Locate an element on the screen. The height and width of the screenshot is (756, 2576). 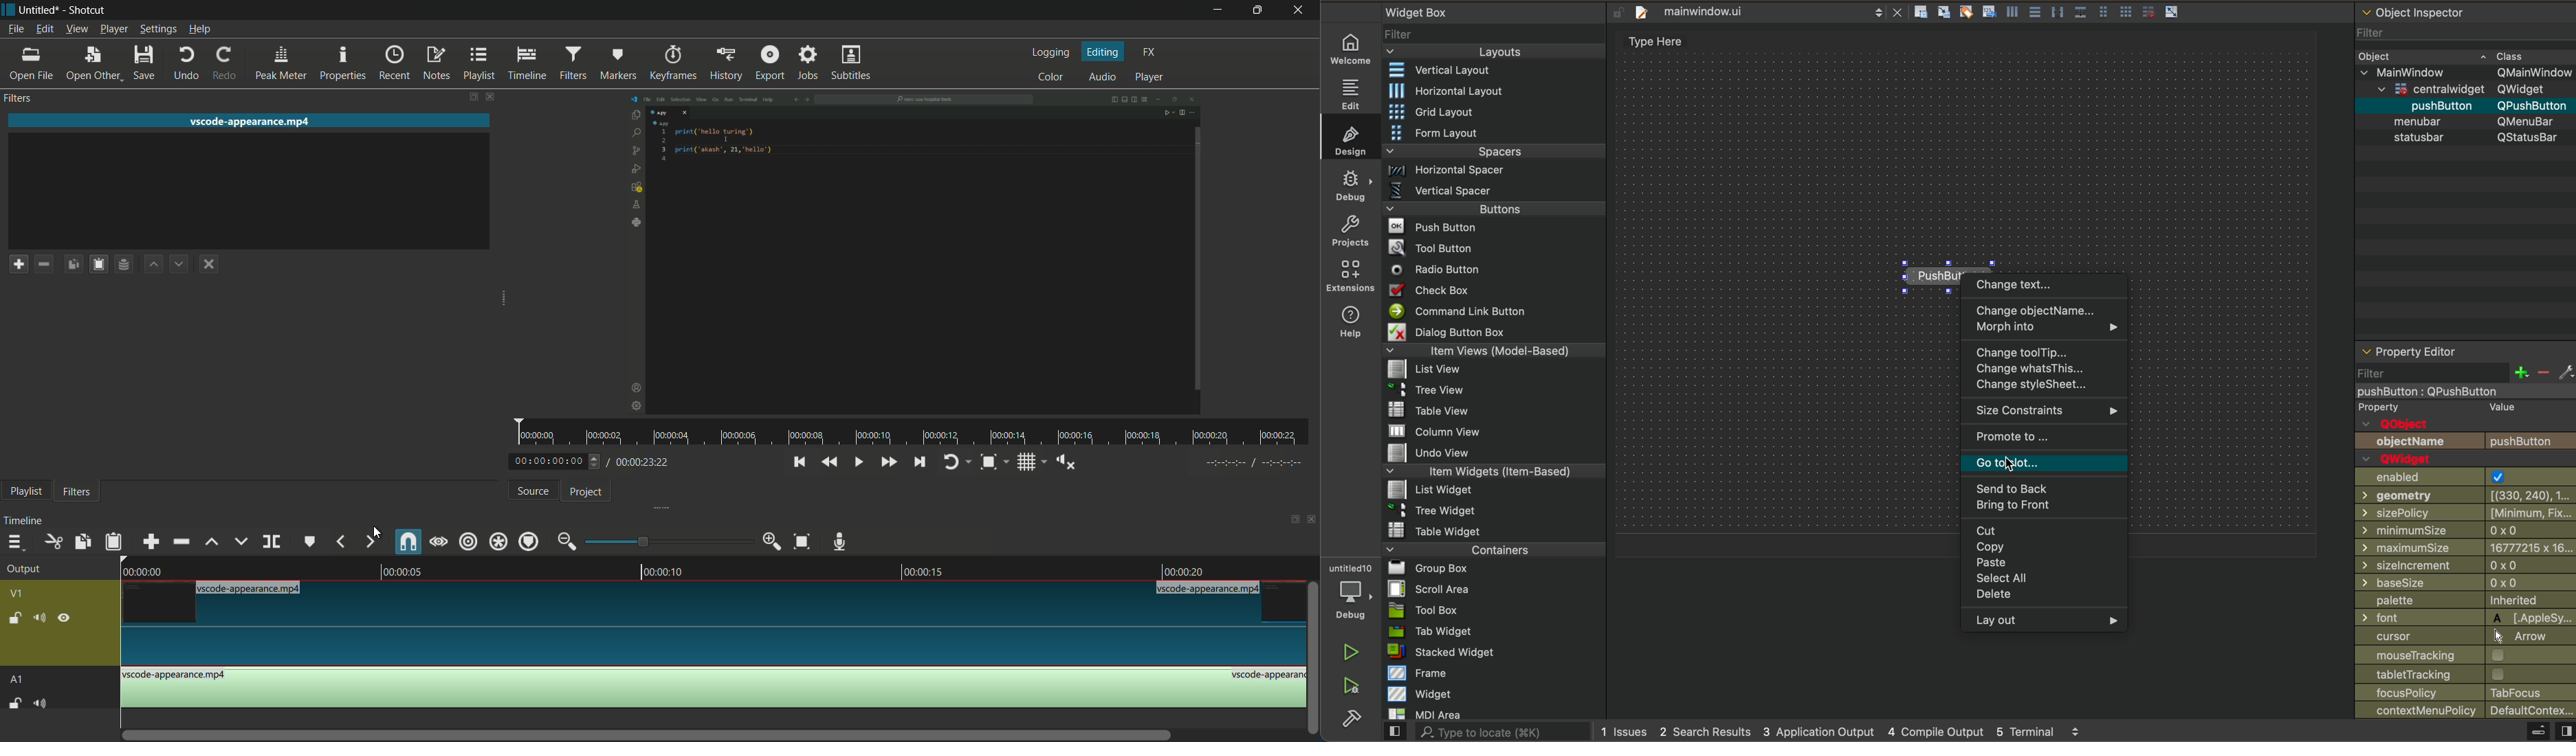
design is located at coordinates (1349, 140).